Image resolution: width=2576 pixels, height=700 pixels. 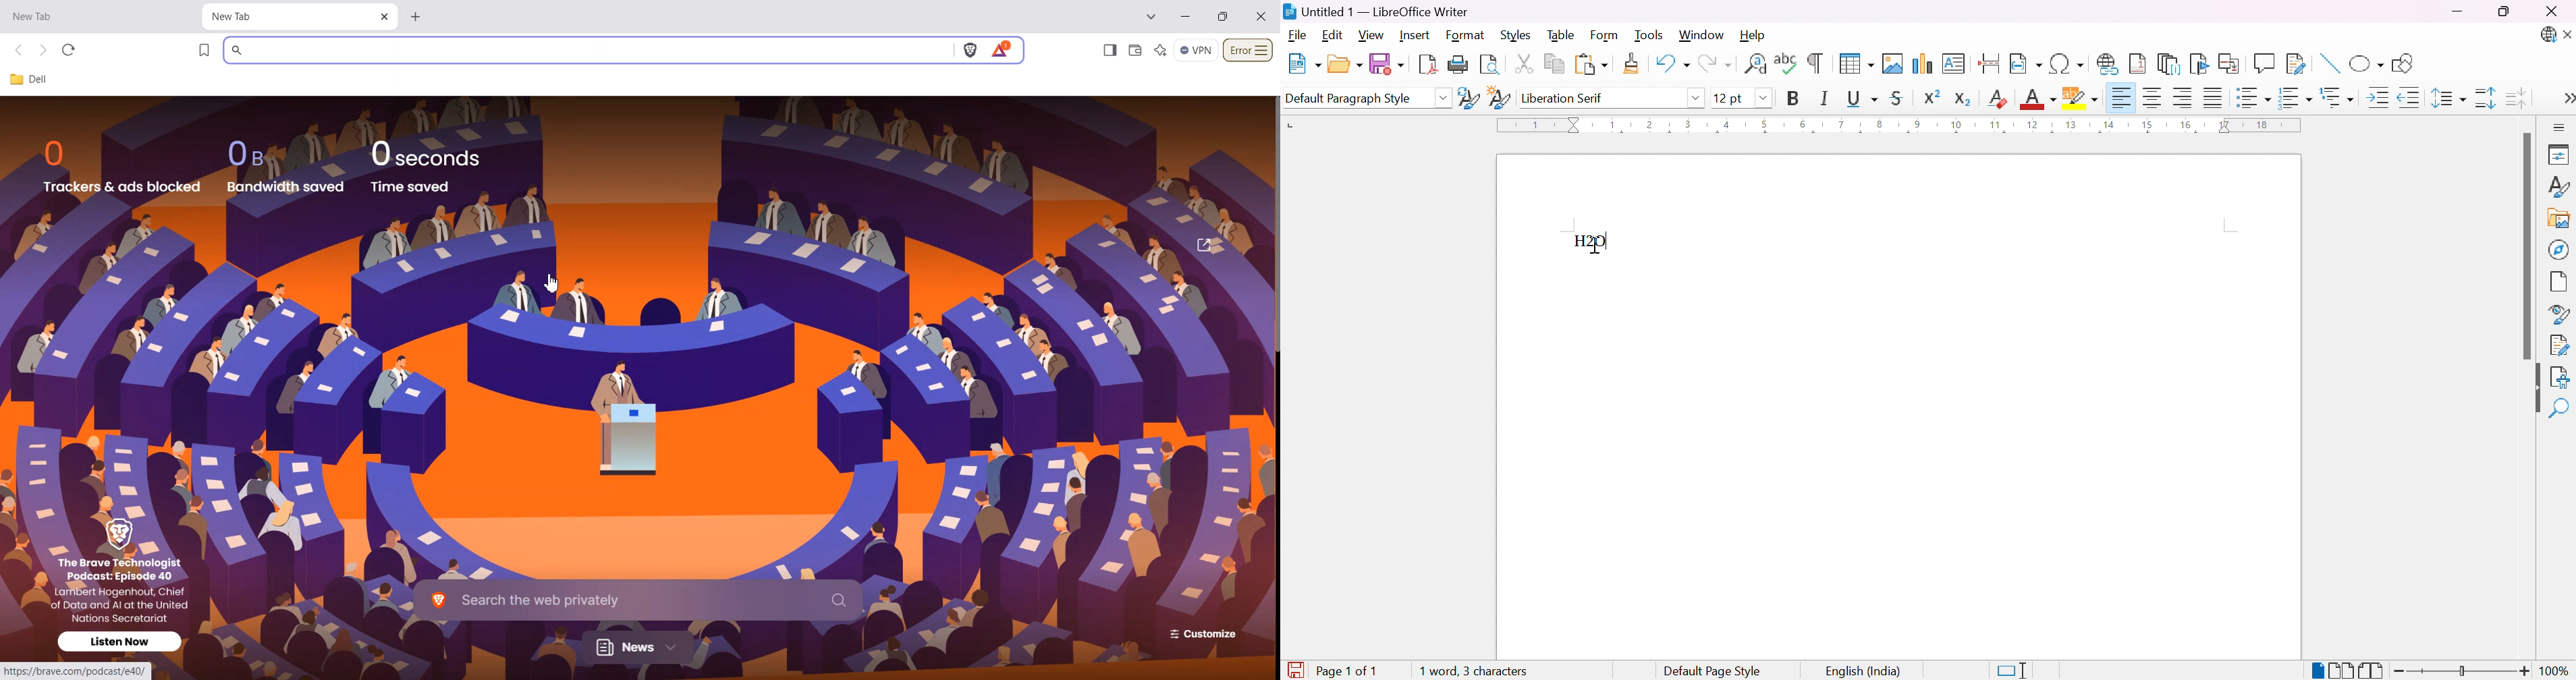 What do you see at coordinates (1466, 36) in the screenshot?
I see `Format` at bounding box center [1466, 36].